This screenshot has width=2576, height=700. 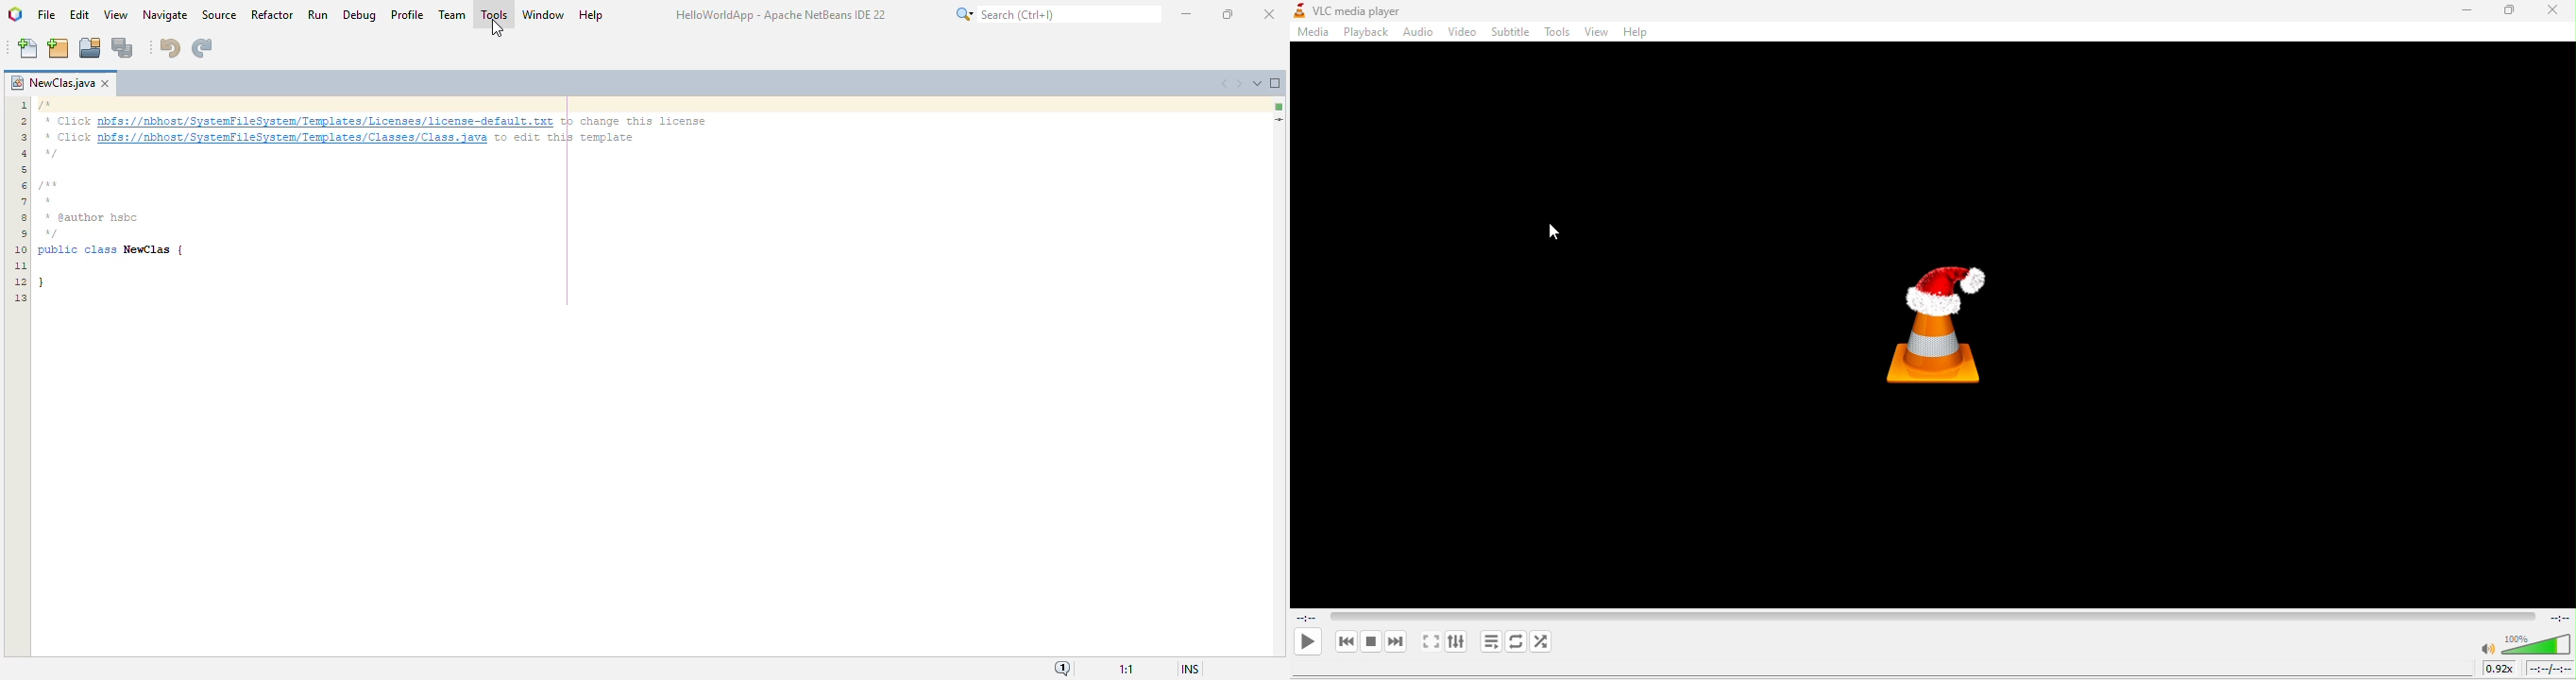 What do you see at coordinates (123, 47) in the screenshot?
I see `save all` at bounding box center [123, 47].